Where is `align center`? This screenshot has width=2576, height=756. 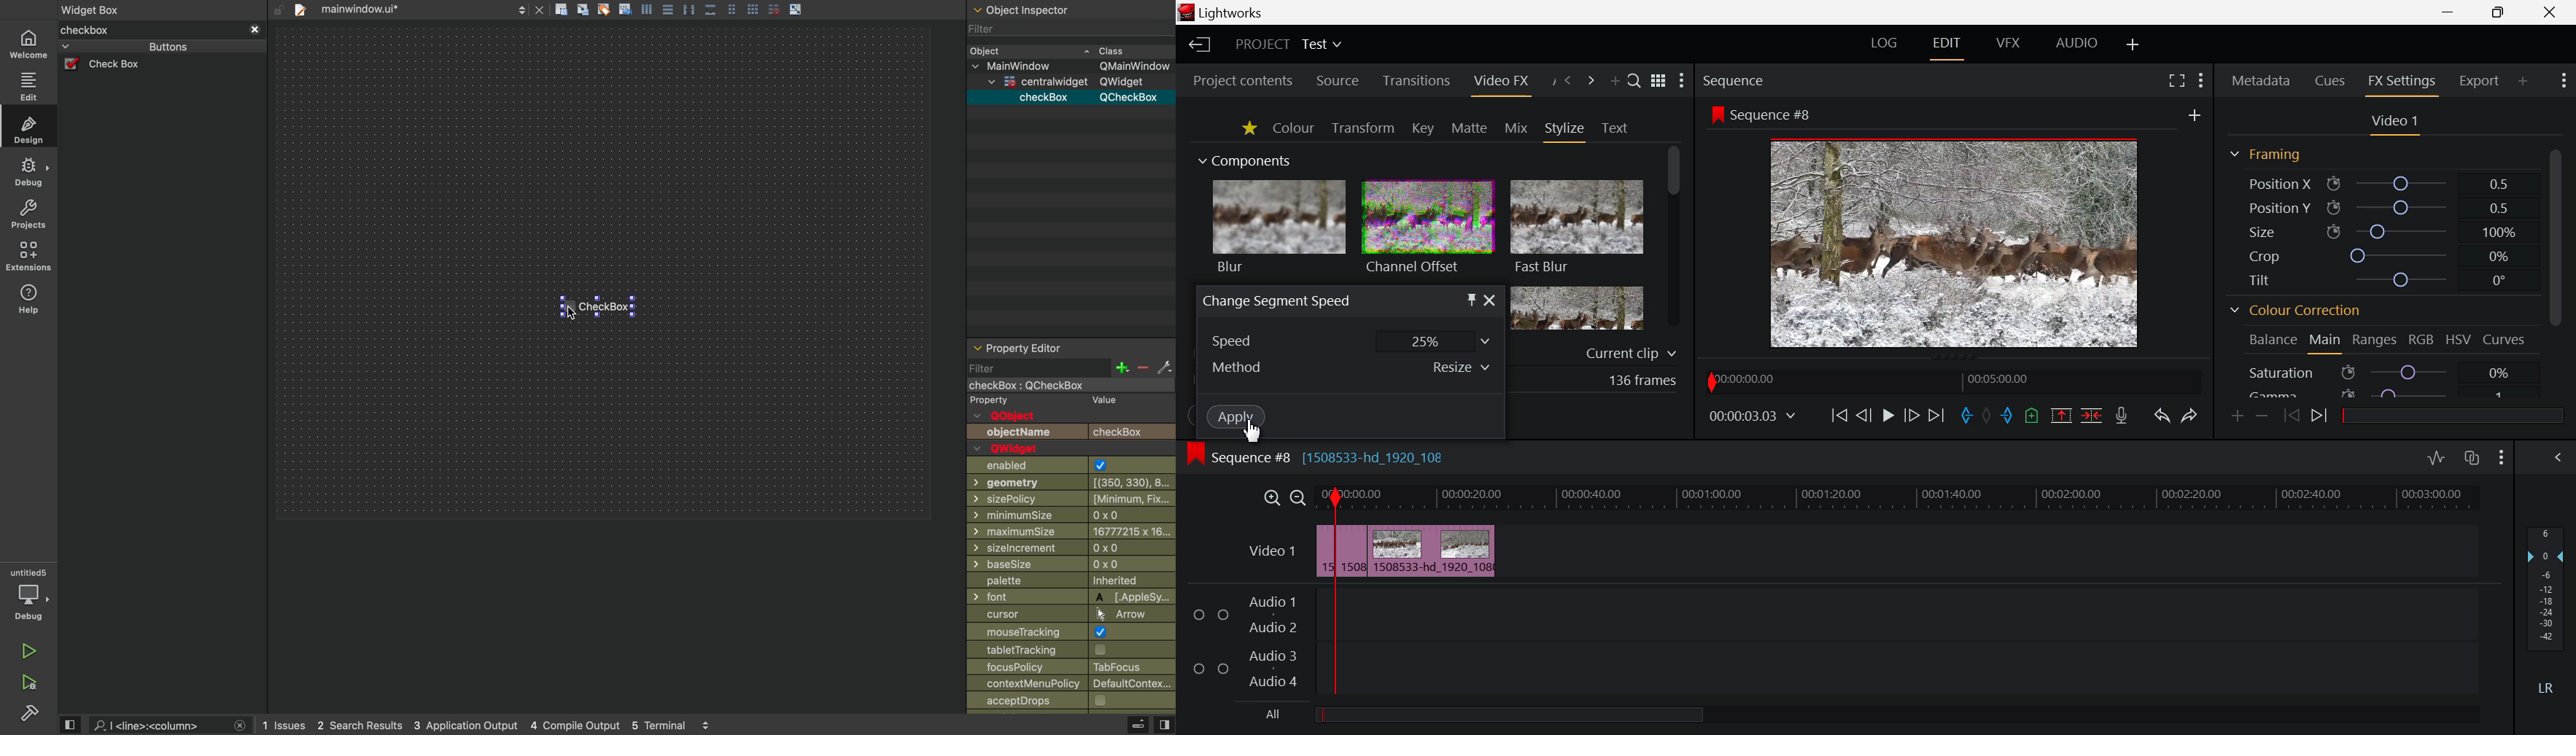
align center is located at coordinates (669, 9).